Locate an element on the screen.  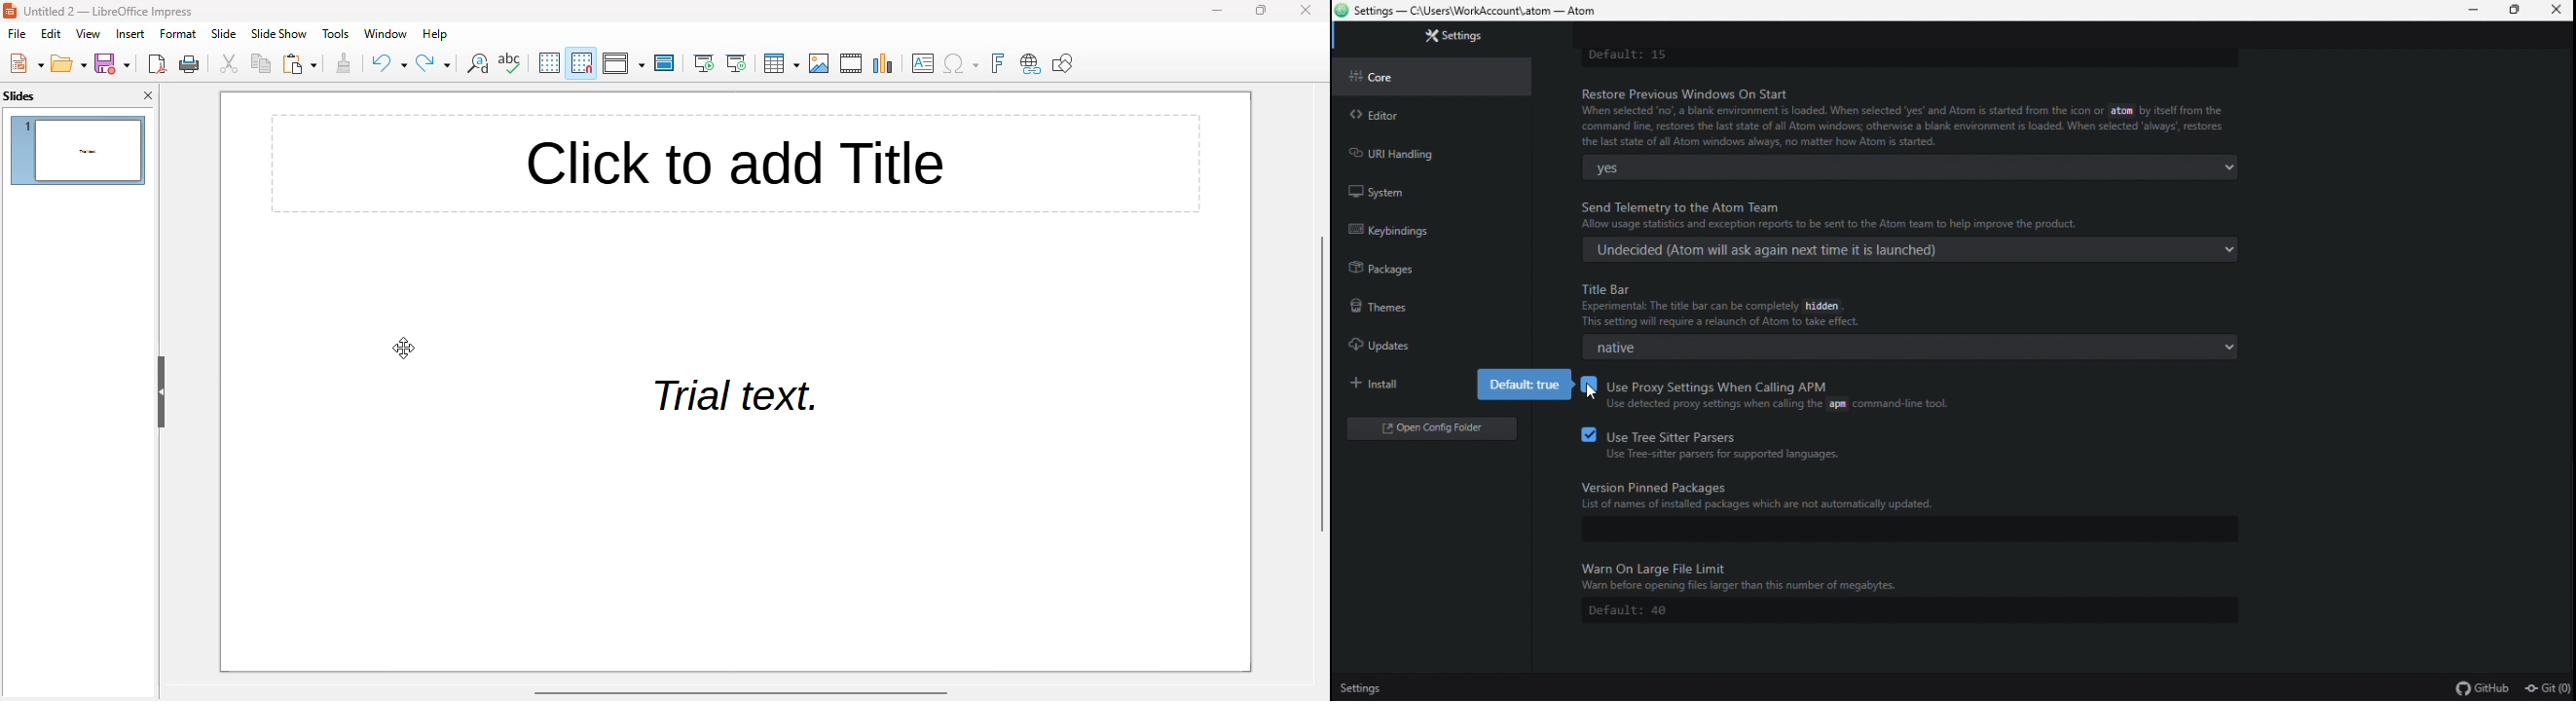
table is located at coordinates (781, 62).